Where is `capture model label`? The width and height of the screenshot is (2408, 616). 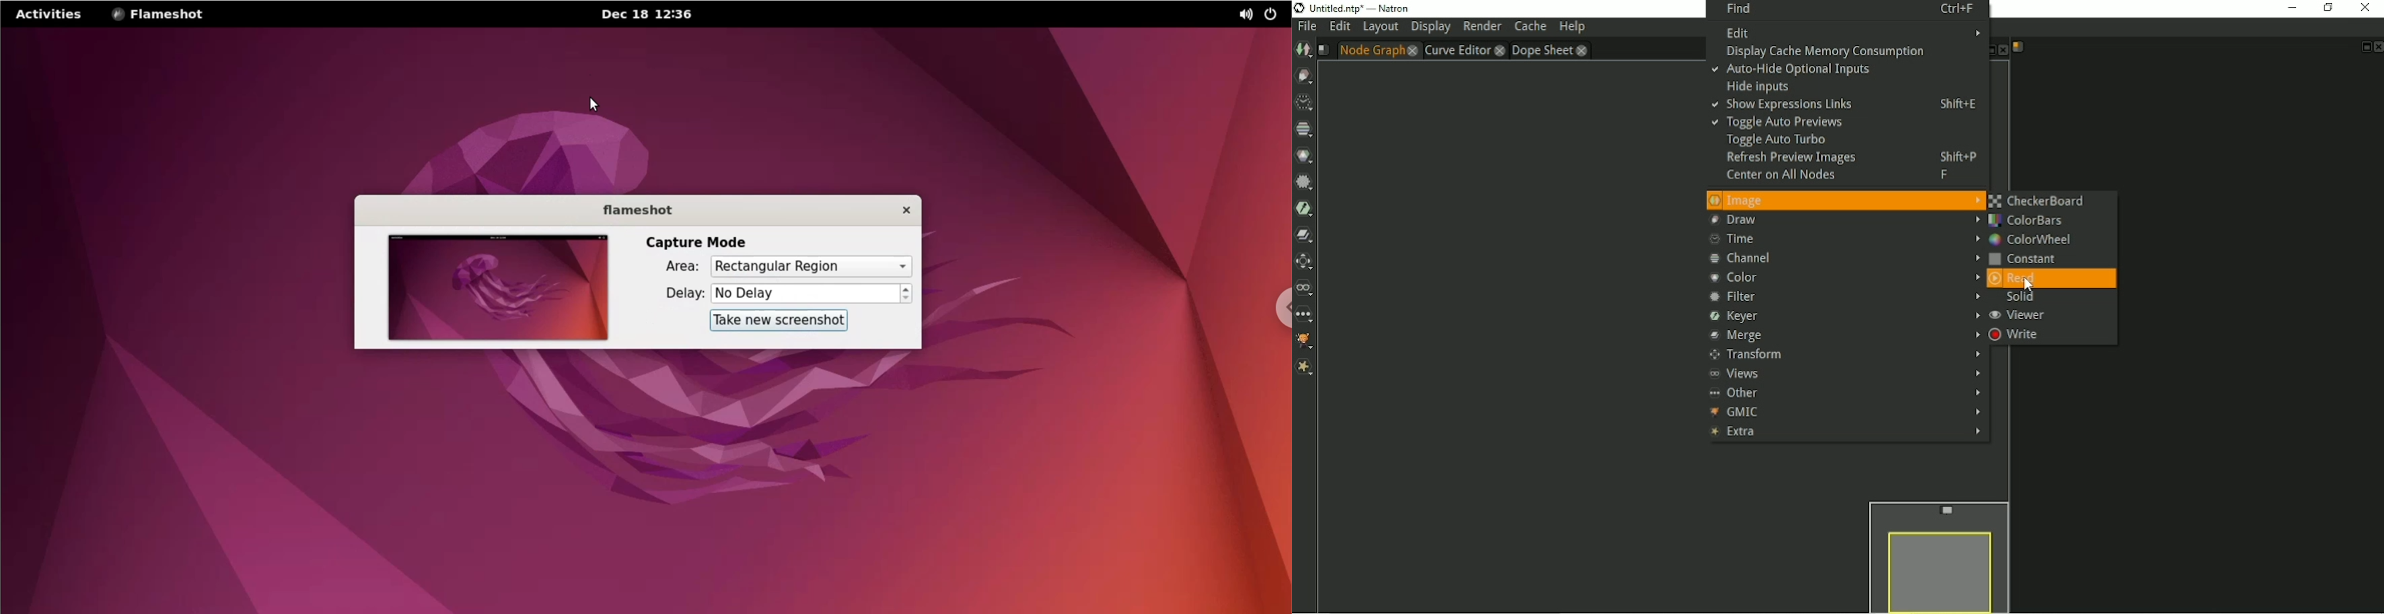 capture model label is located at coordinates (702, 241).